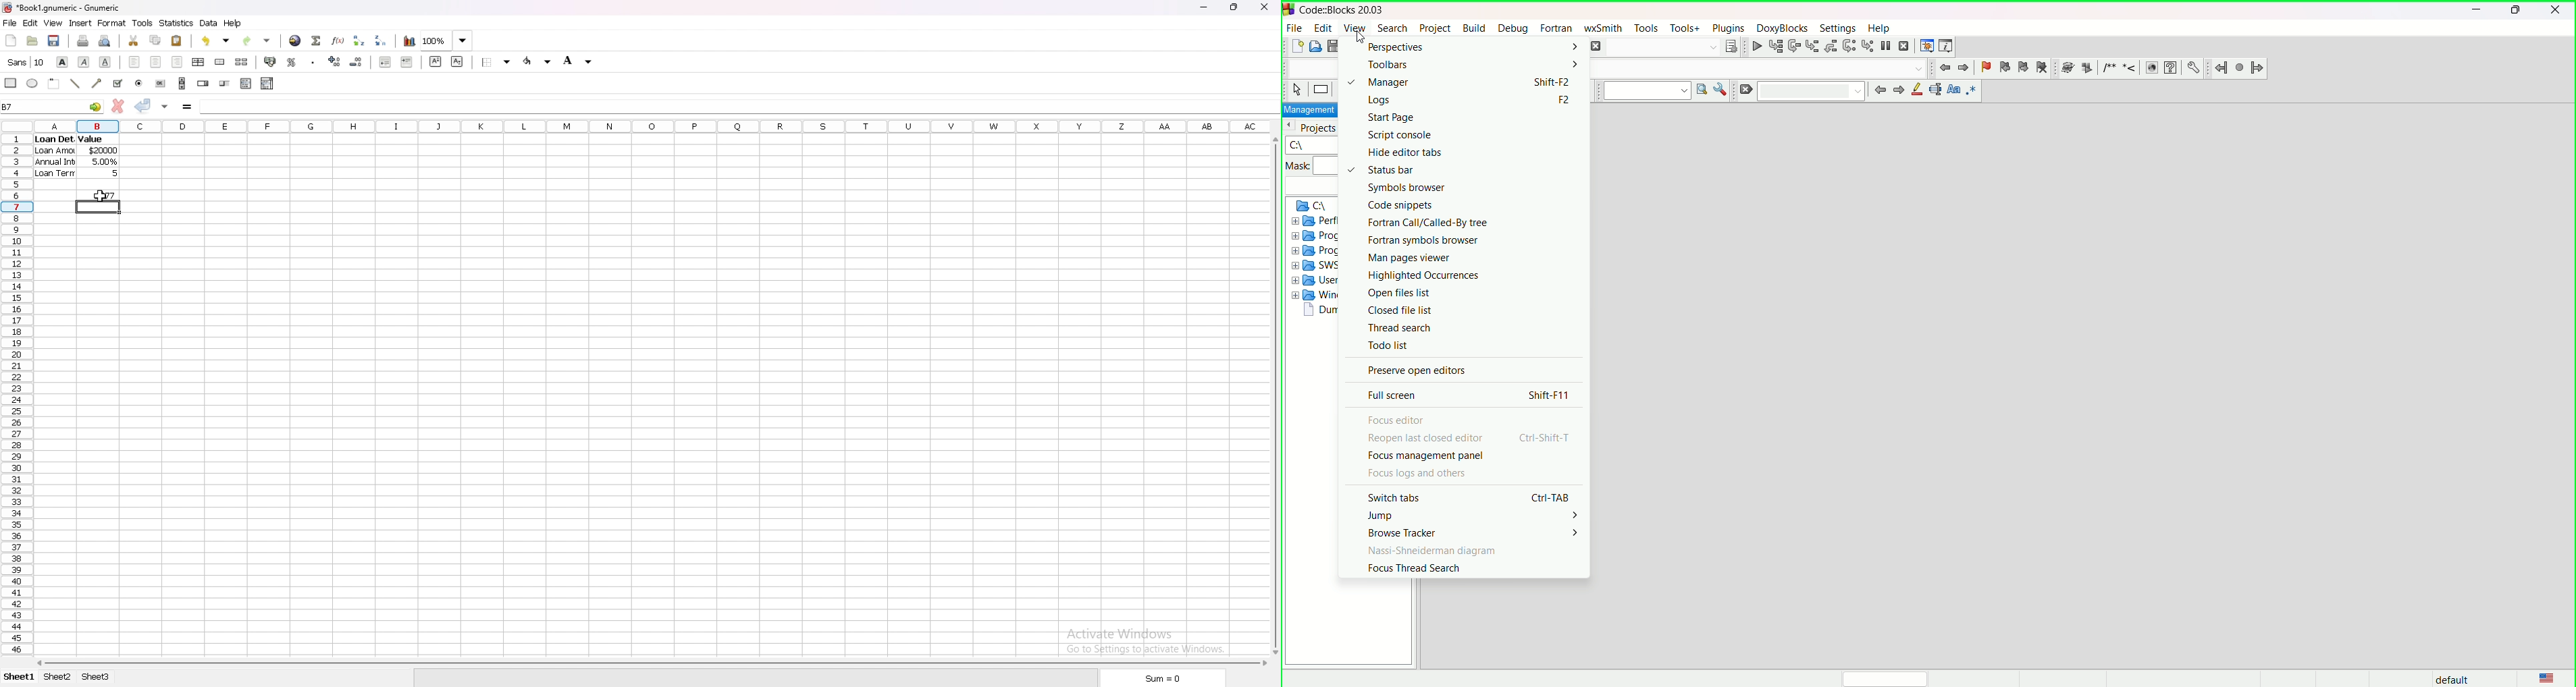 The image size is (2576, 700). I want to click on accept changes in all cells, so click(166, 107).